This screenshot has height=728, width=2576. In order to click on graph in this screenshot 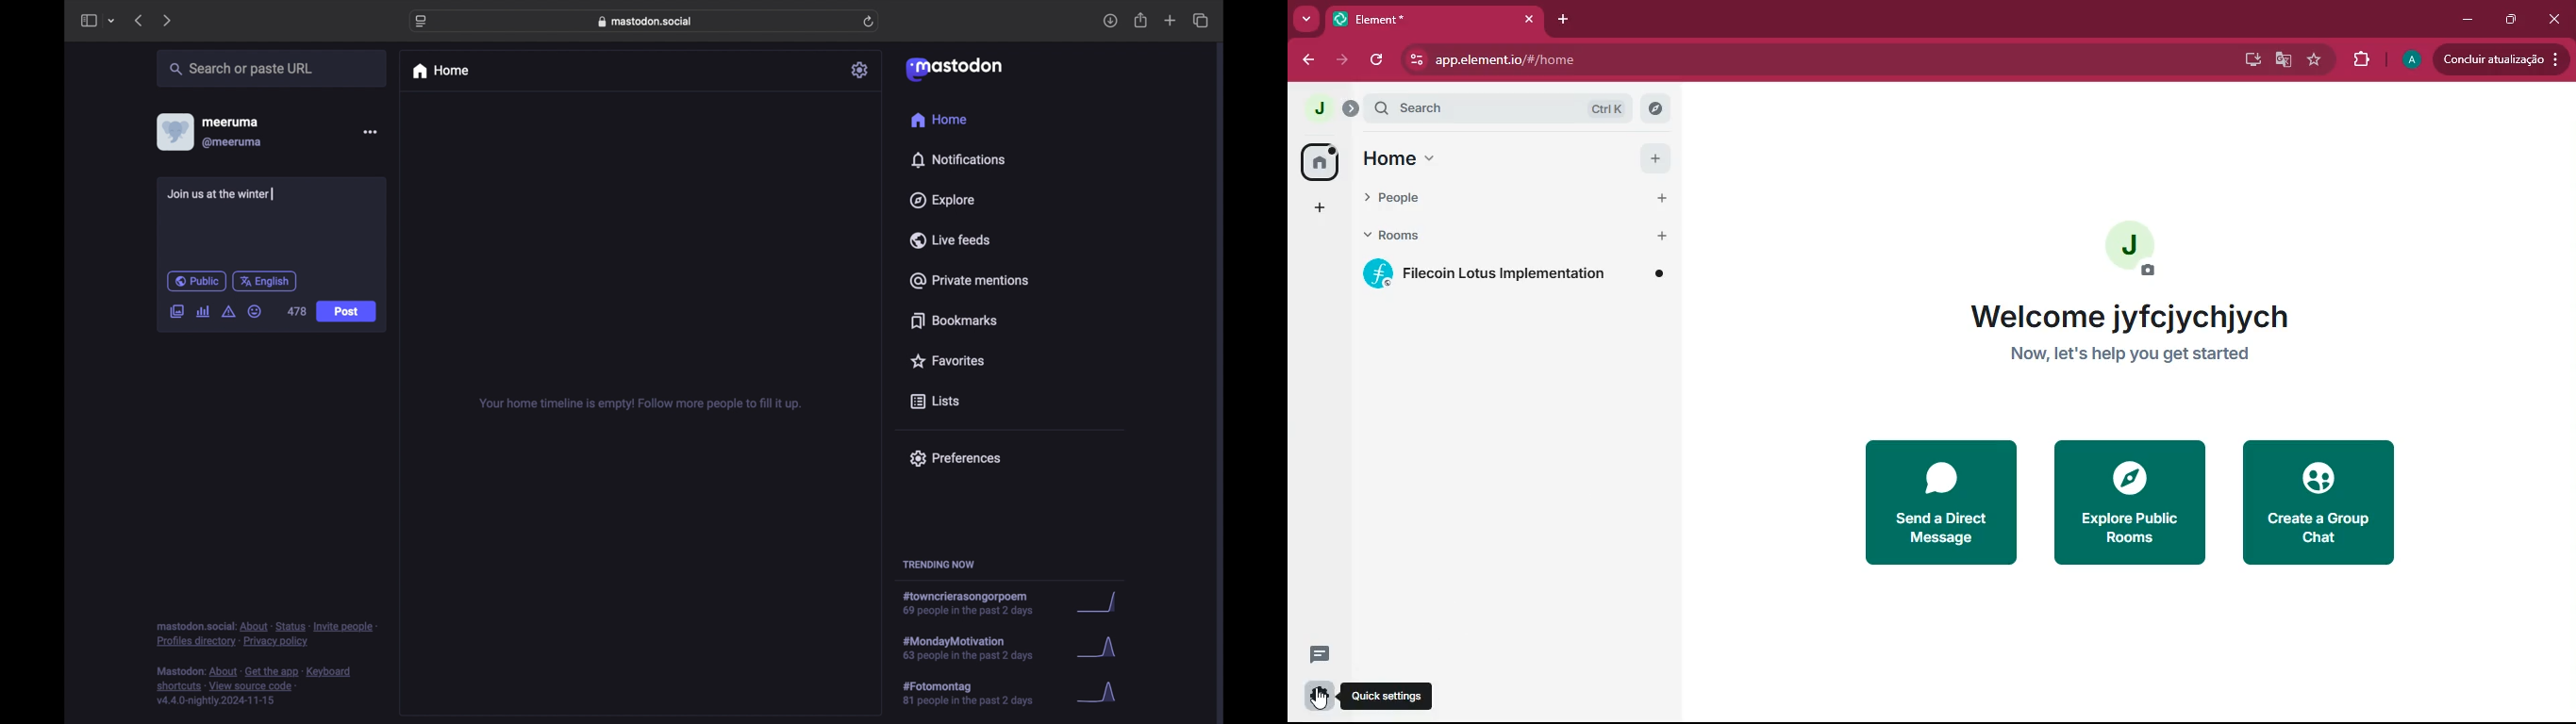, I will do `click(1101, 603)`.